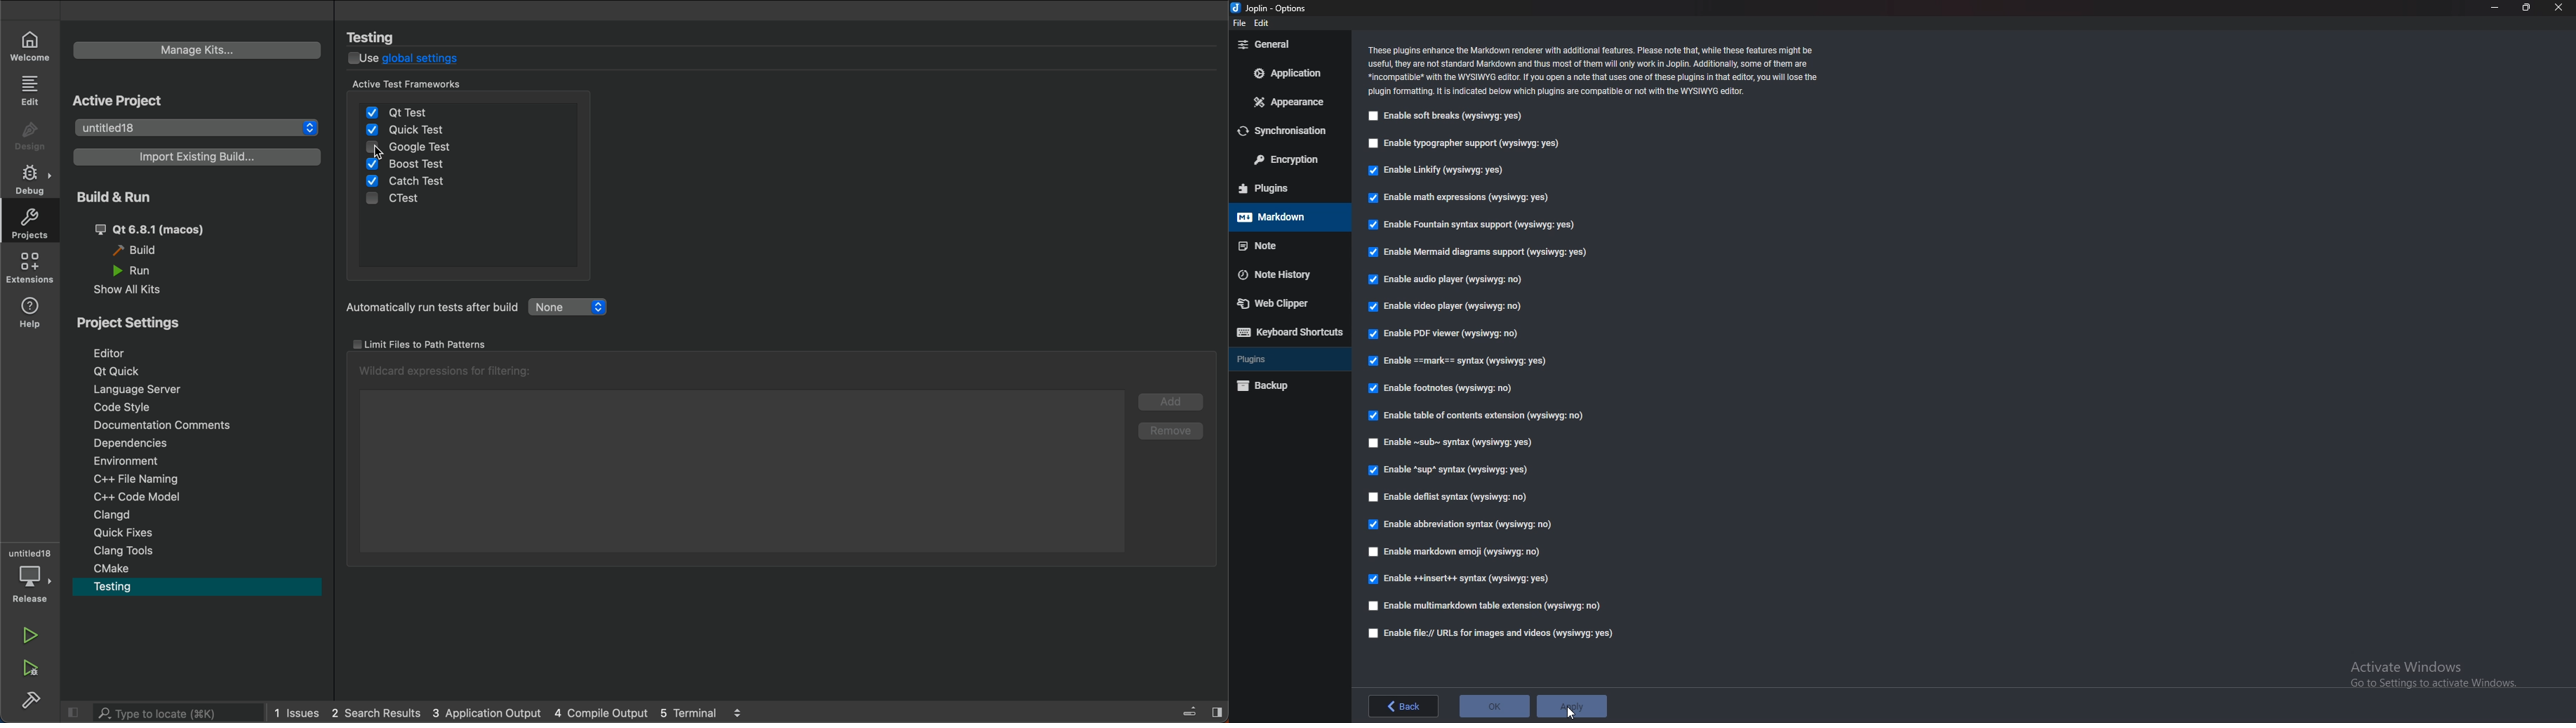  What do you see at coordinates (1286, 102) in the screenshot?
I see `Appearance` at bounding box center [1286, 102].